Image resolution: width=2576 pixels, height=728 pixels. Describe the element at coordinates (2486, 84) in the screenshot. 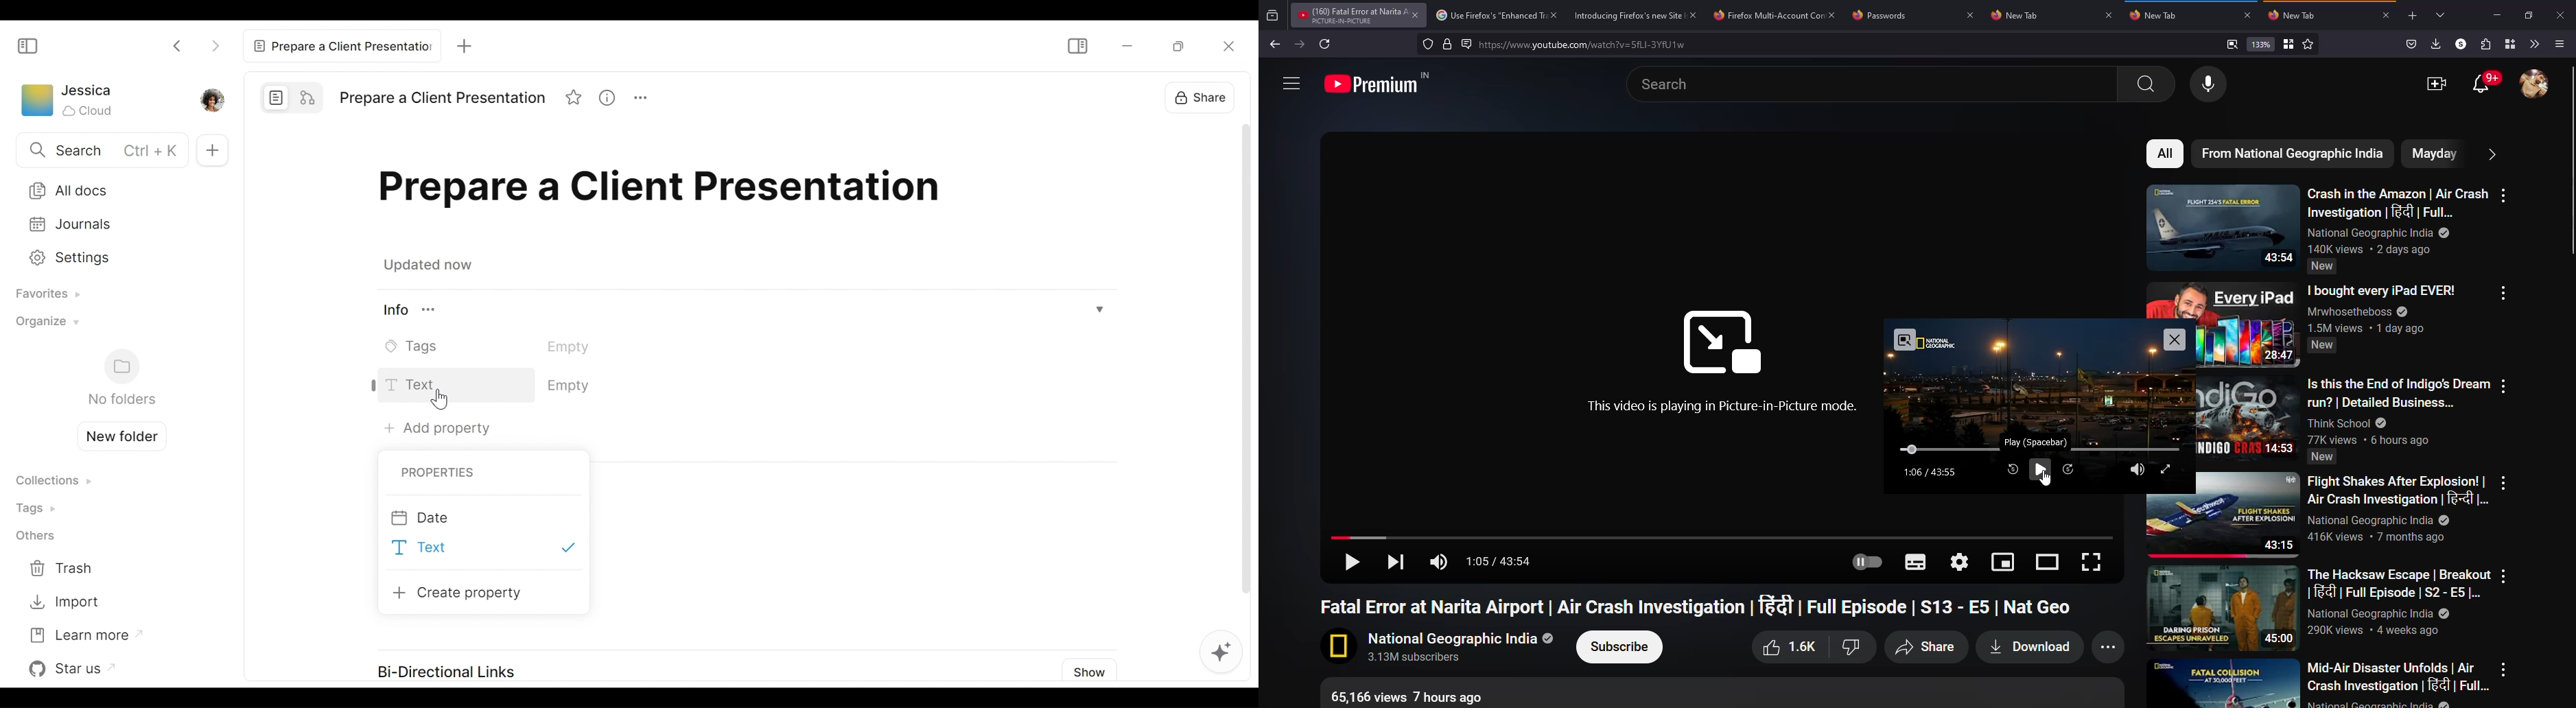

I see `otifications` at that location.